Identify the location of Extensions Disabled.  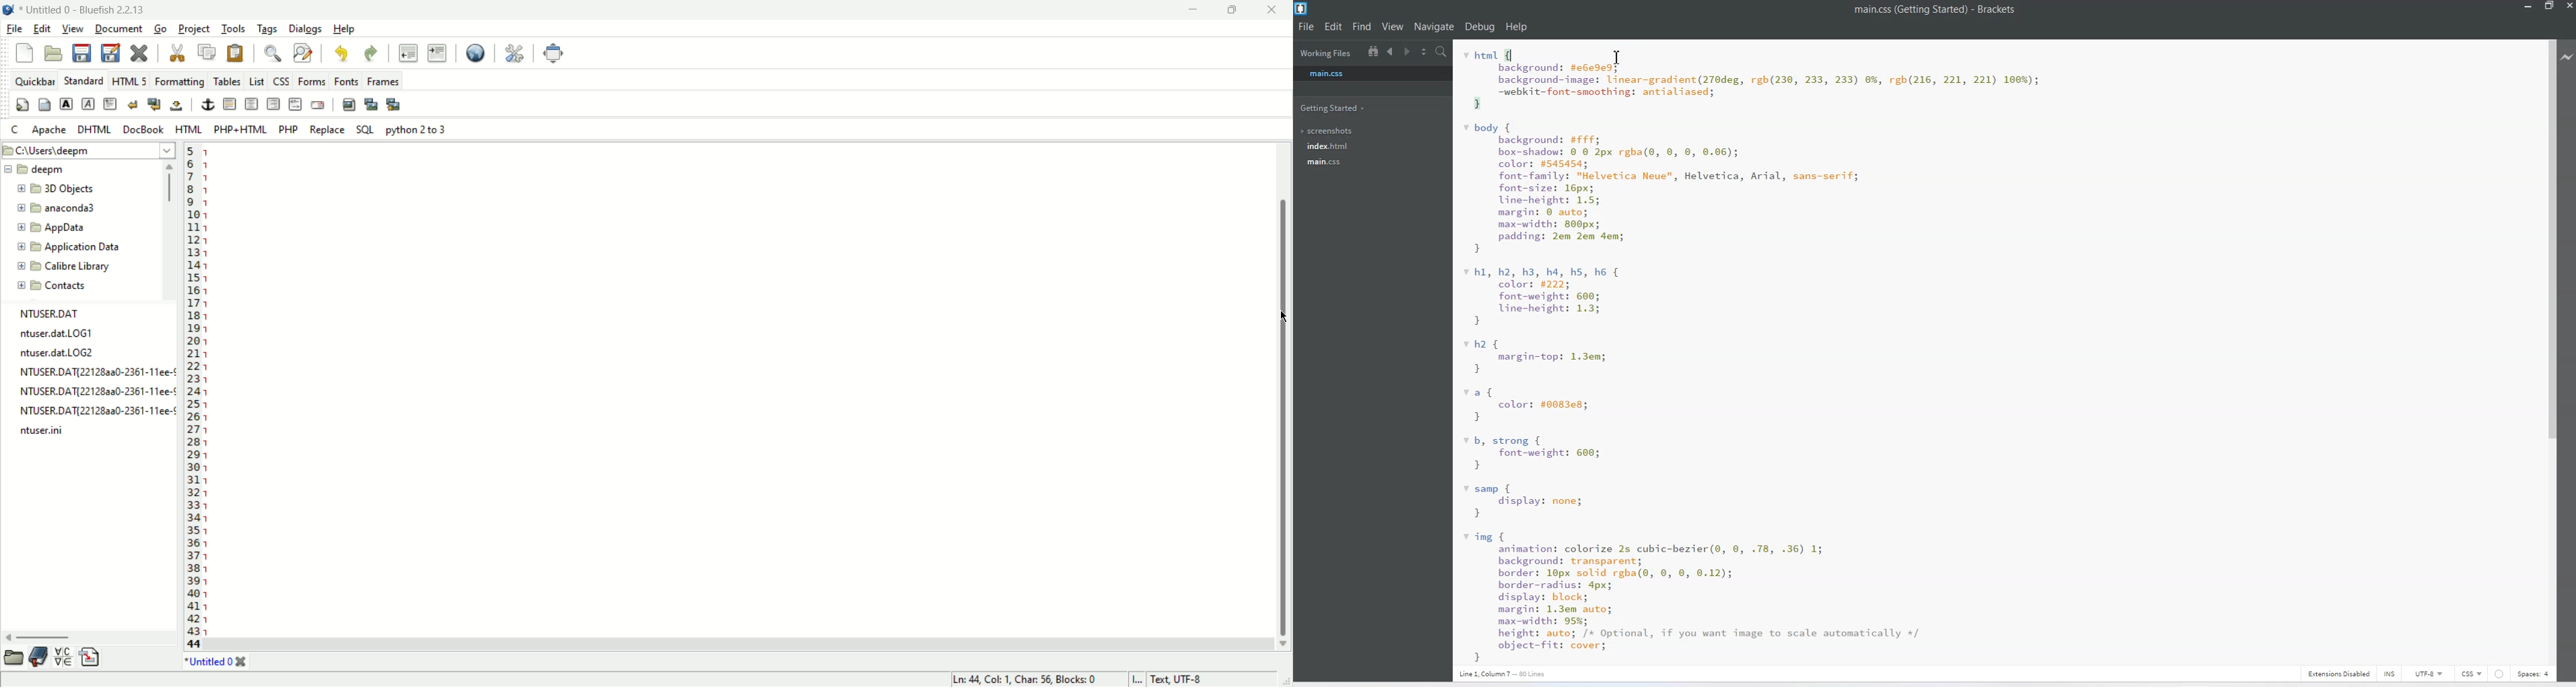
(2338, 674).